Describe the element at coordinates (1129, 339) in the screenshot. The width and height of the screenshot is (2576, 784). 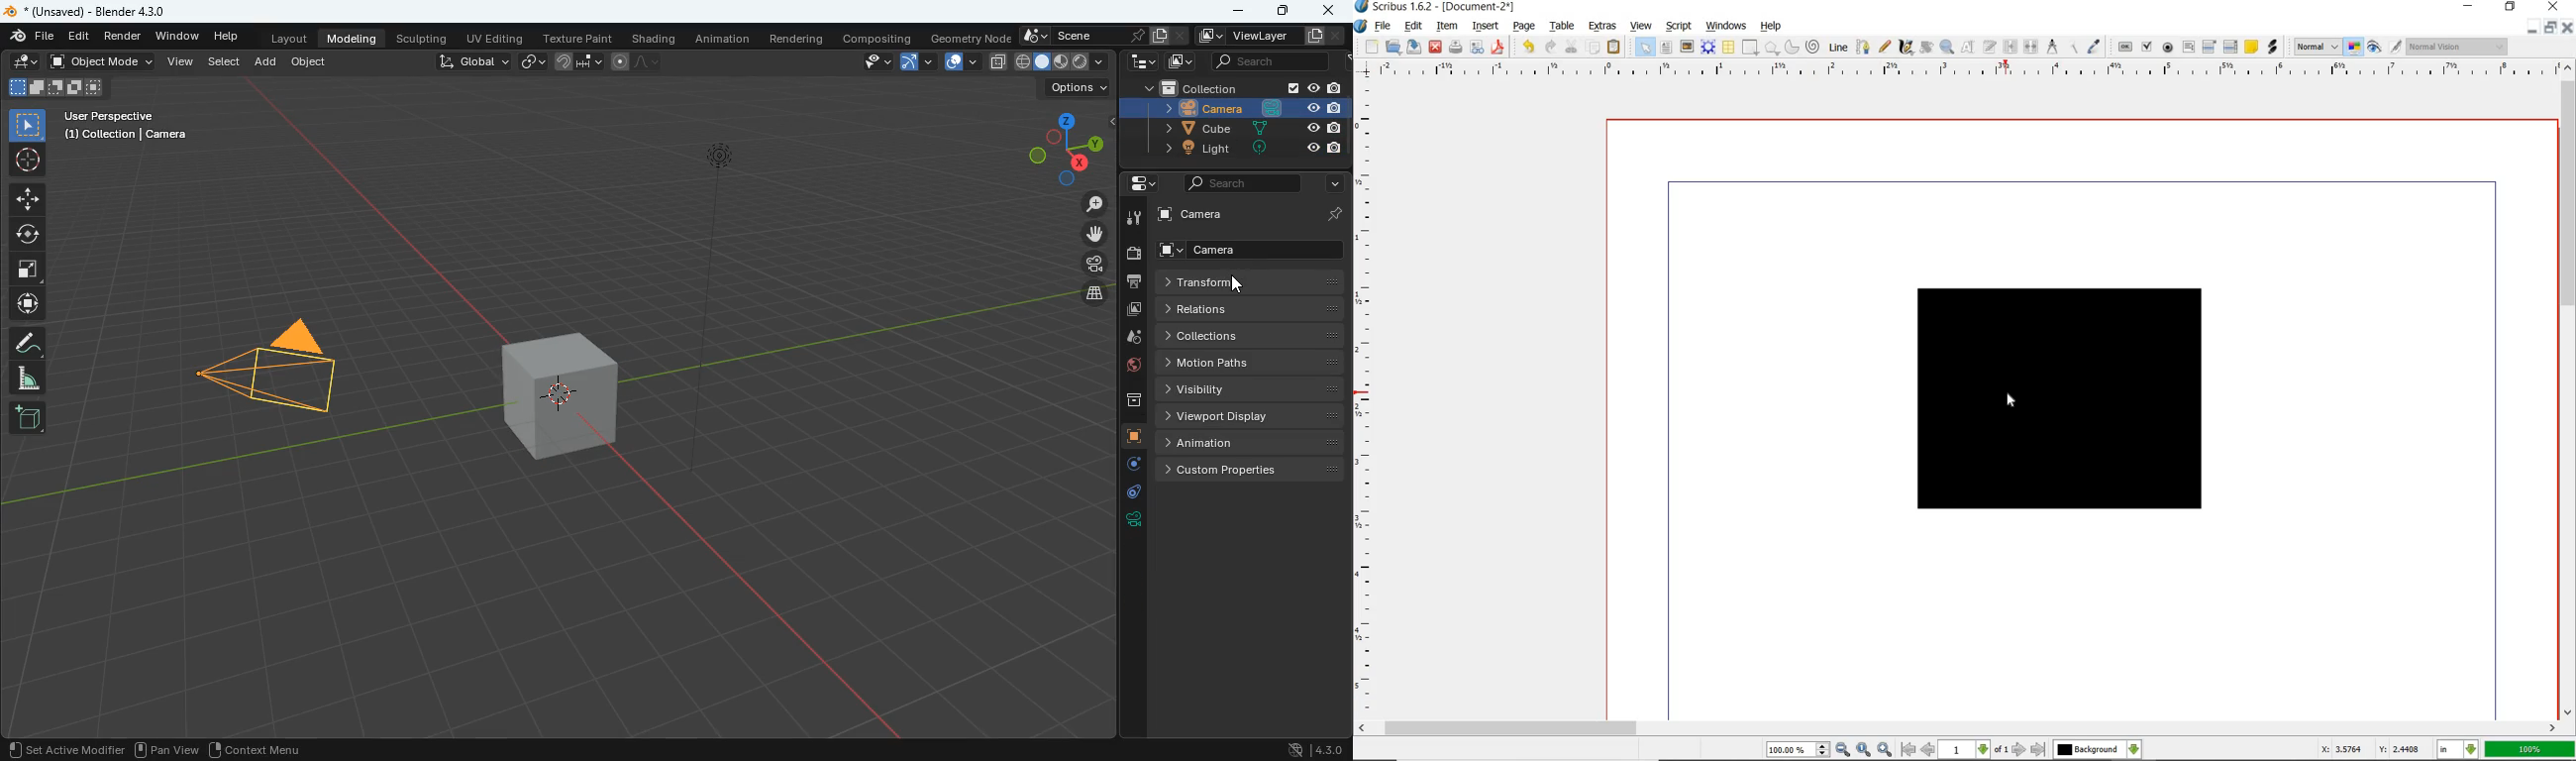
I see `drop` at that location.